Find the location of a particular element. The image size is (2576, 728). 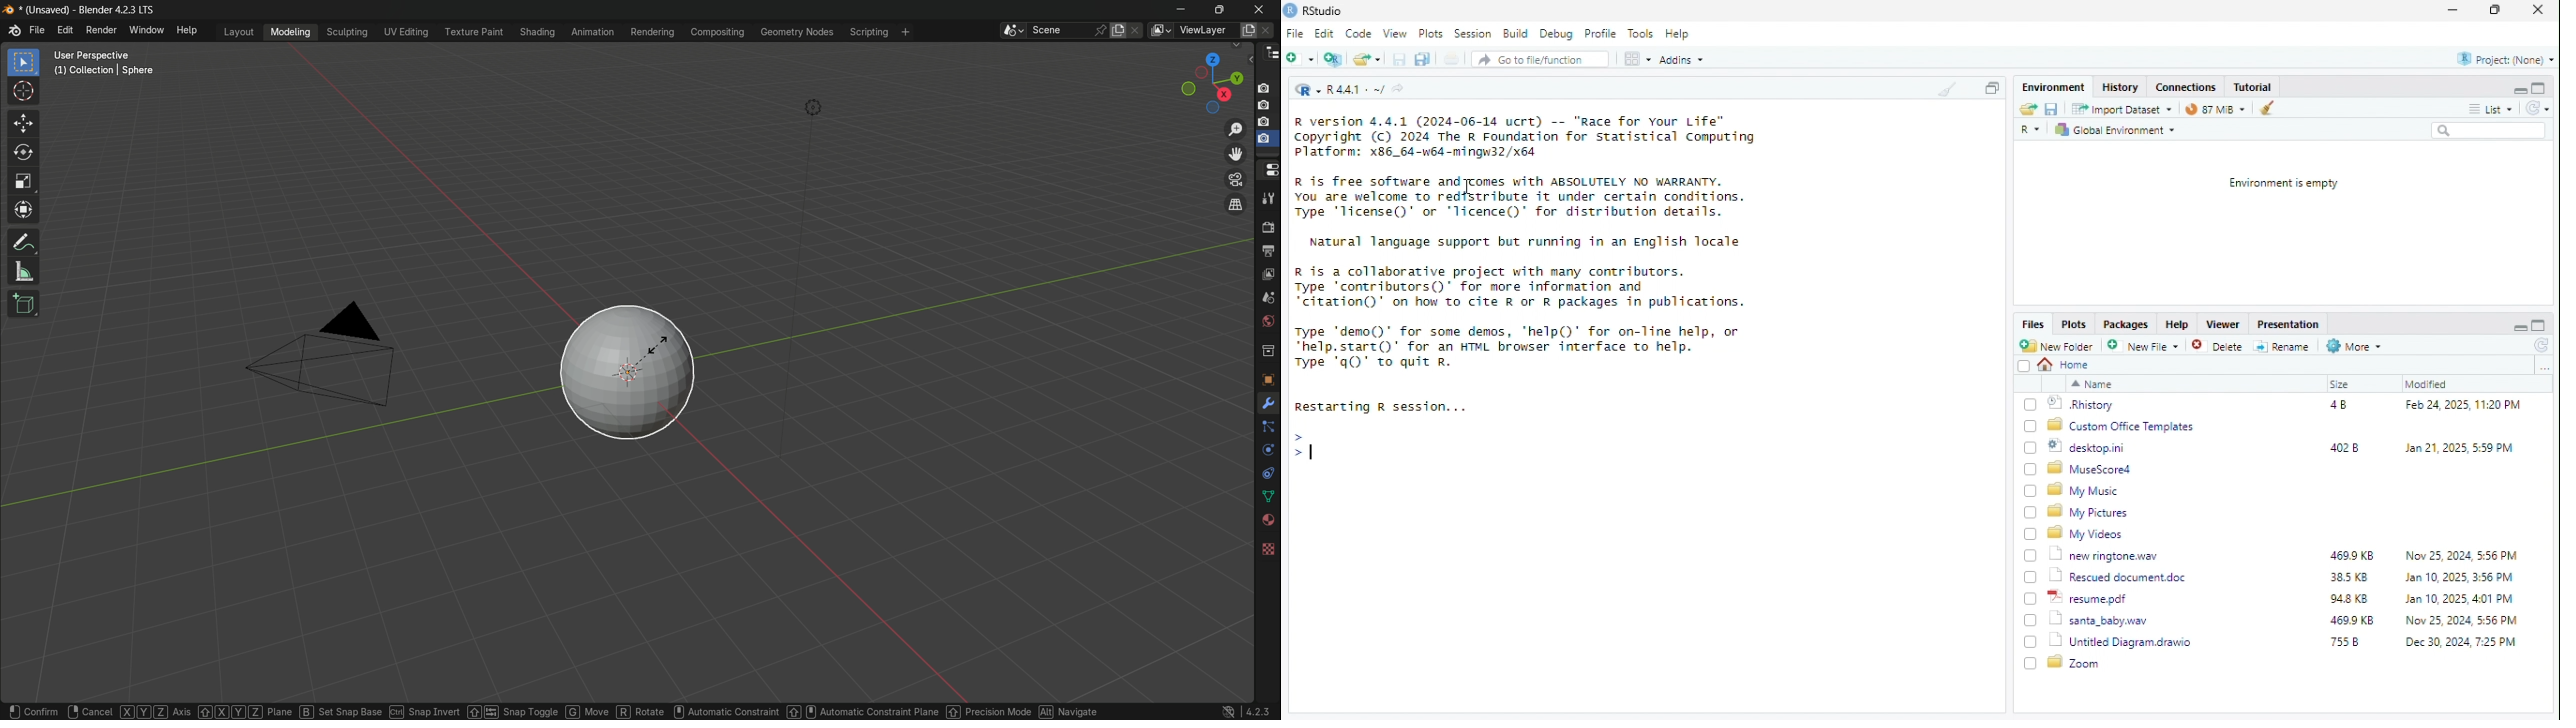

Cursor  is located at coordinates (1468, 187).